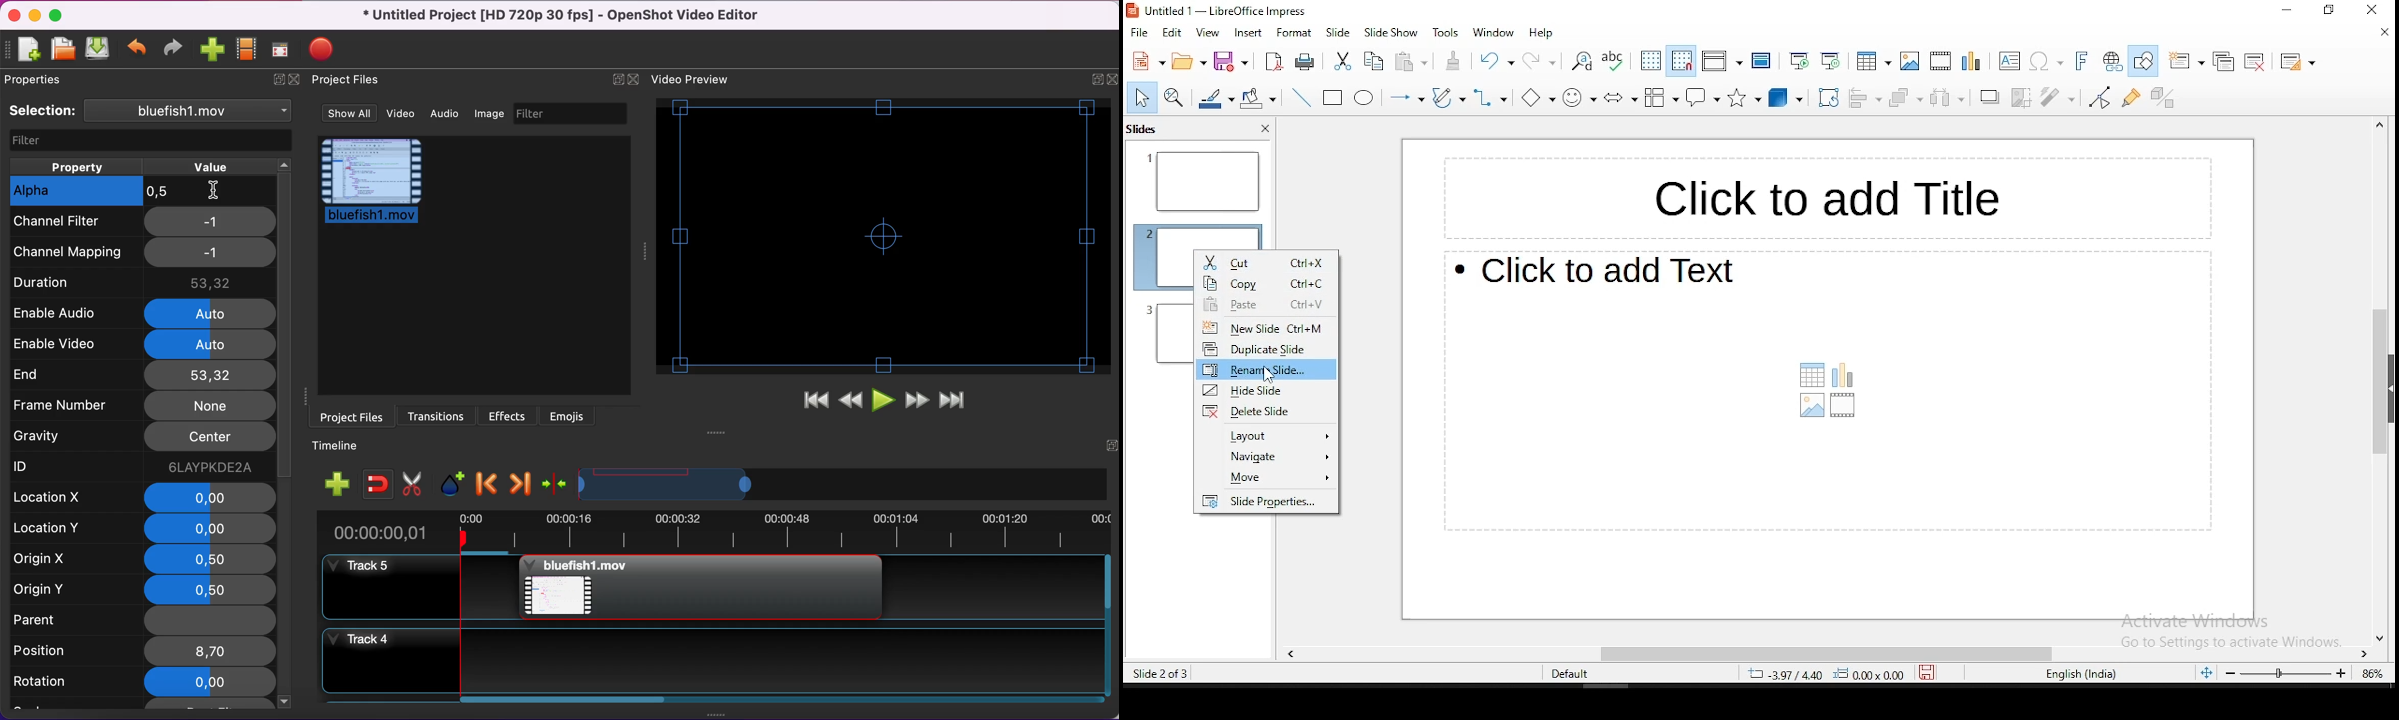 This screenshot has width=2408, height=728. Describe the element at coordinates (1579, 97) in the screenshot. I see `symbol shapes` at that location.